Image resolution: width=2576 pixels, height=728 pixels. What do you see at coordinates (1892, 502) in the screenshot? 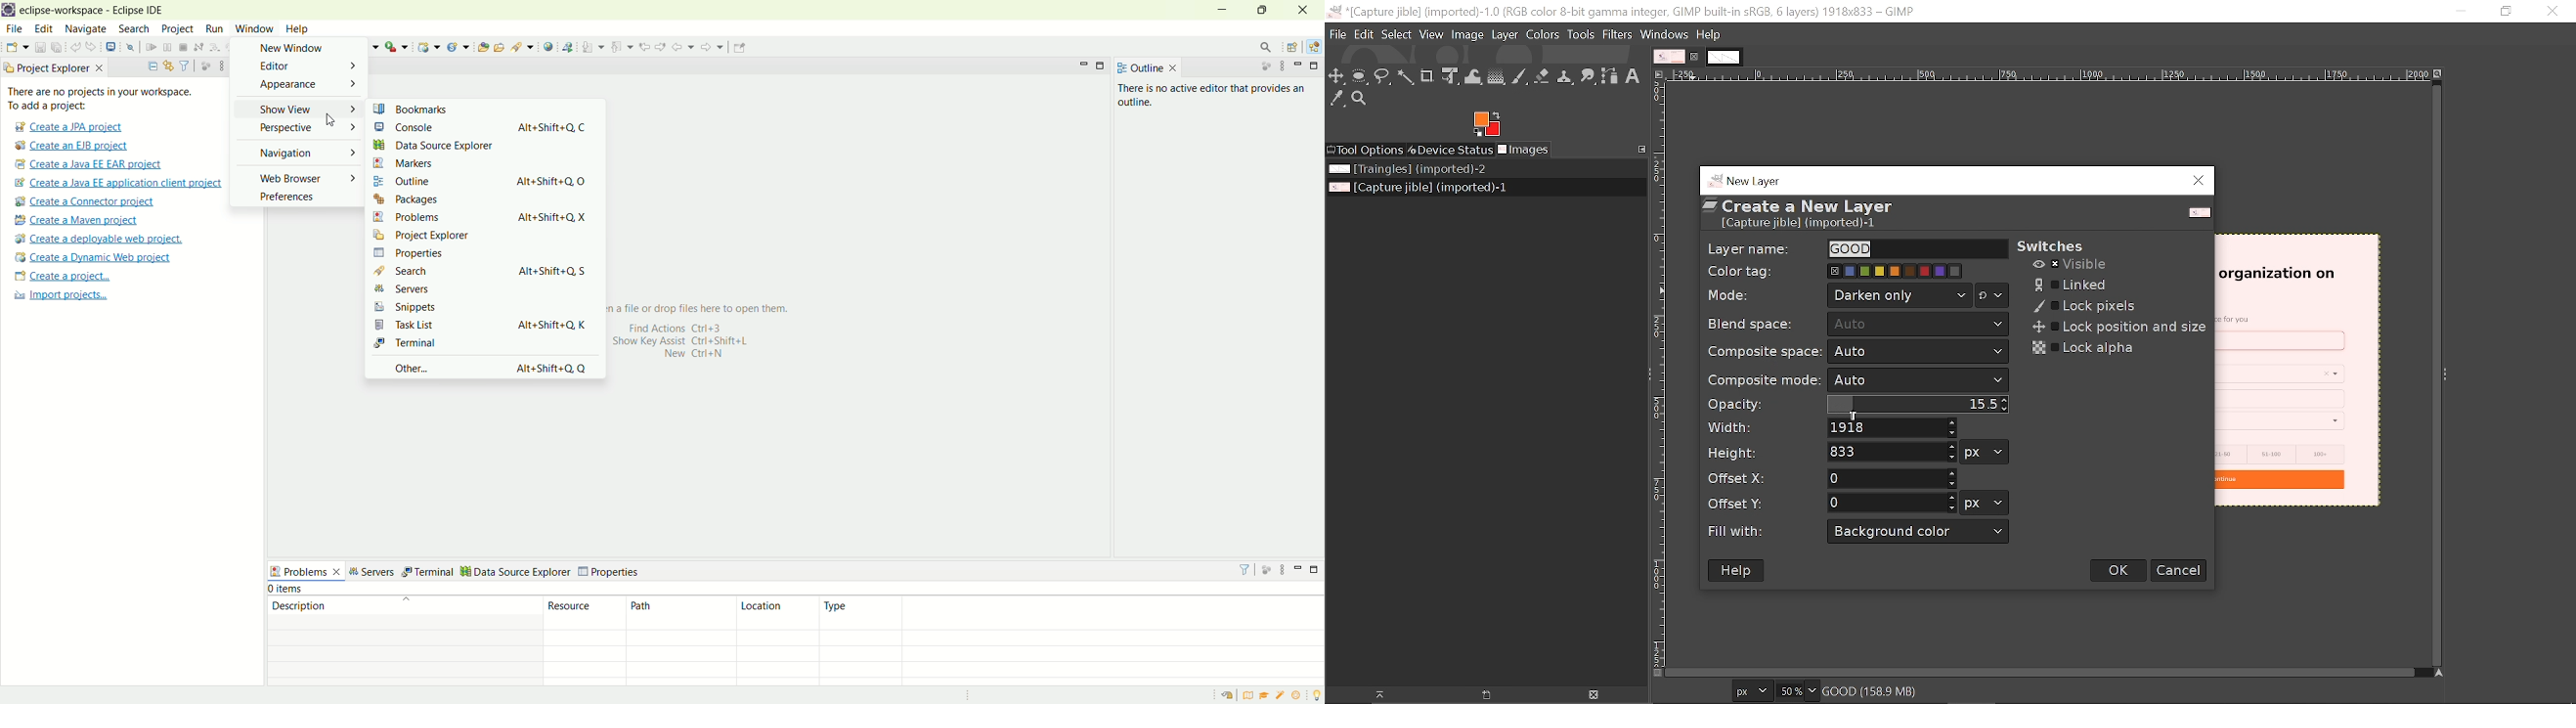
I see `offset Y` at bounding box center [1892, 502].